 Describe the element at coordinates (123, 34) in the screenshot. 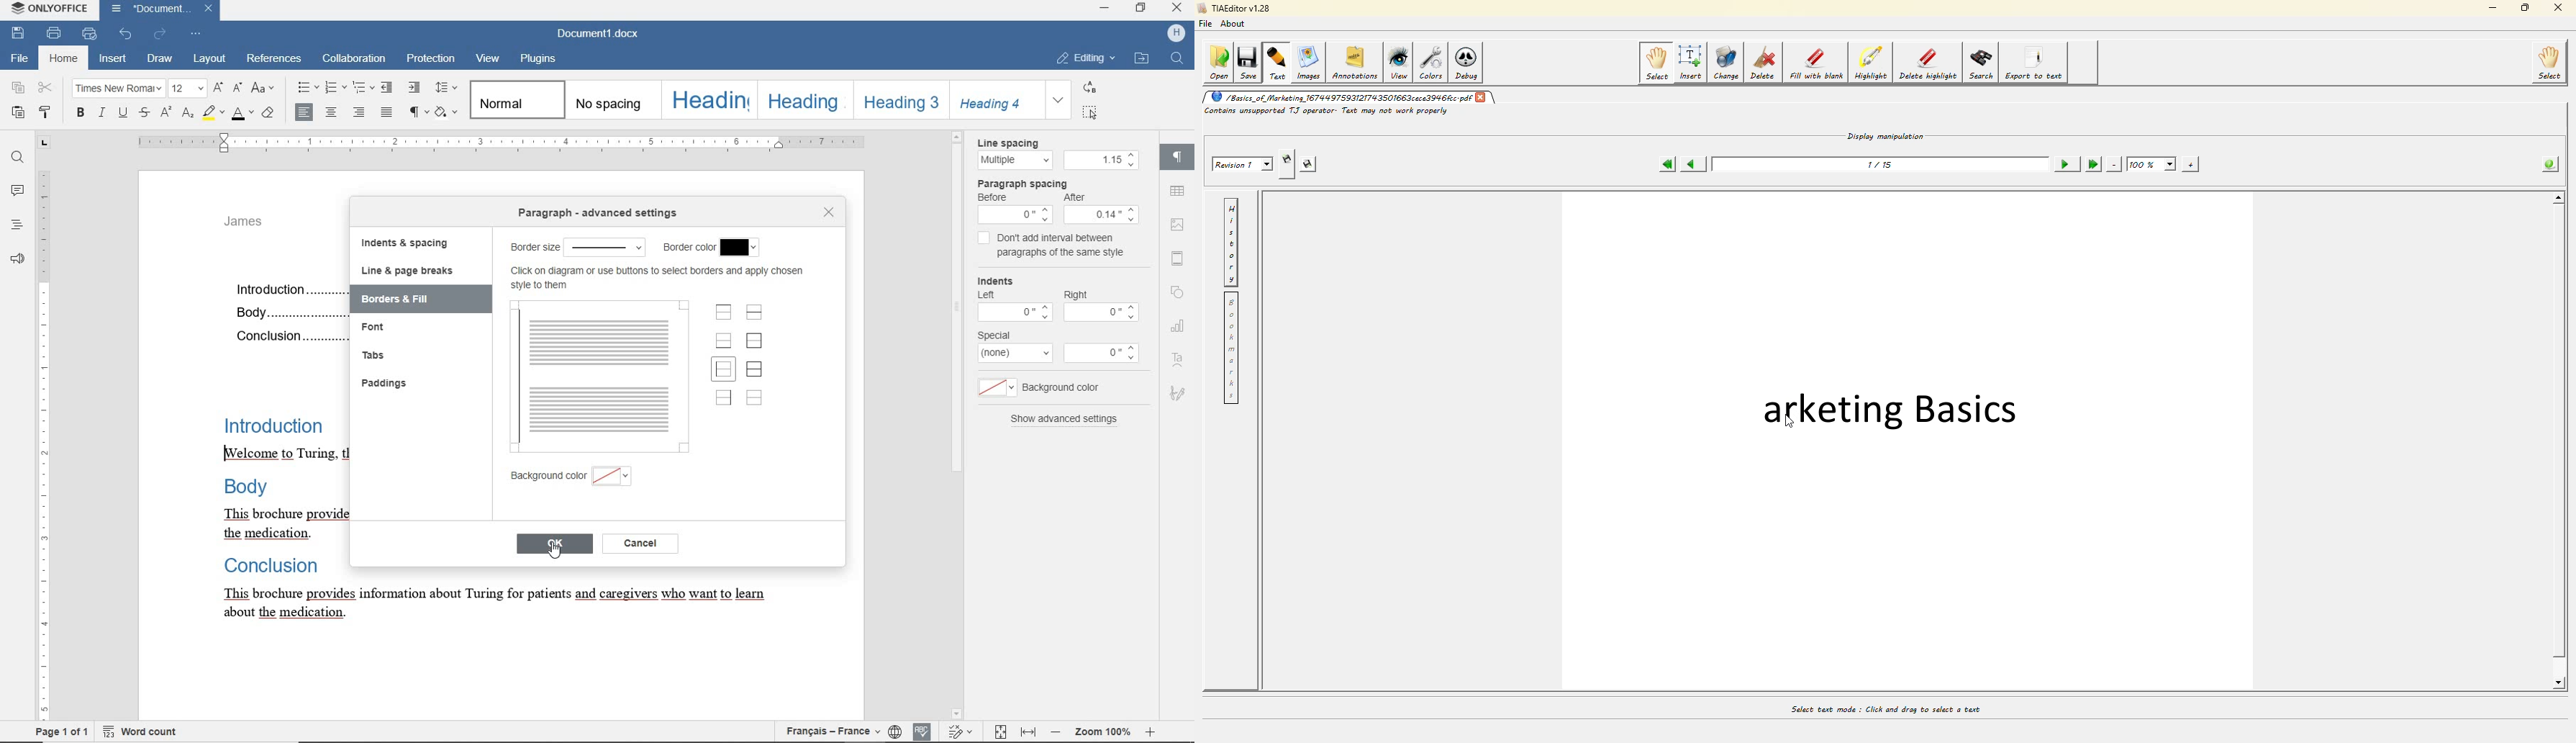

I see `undo` at that location.